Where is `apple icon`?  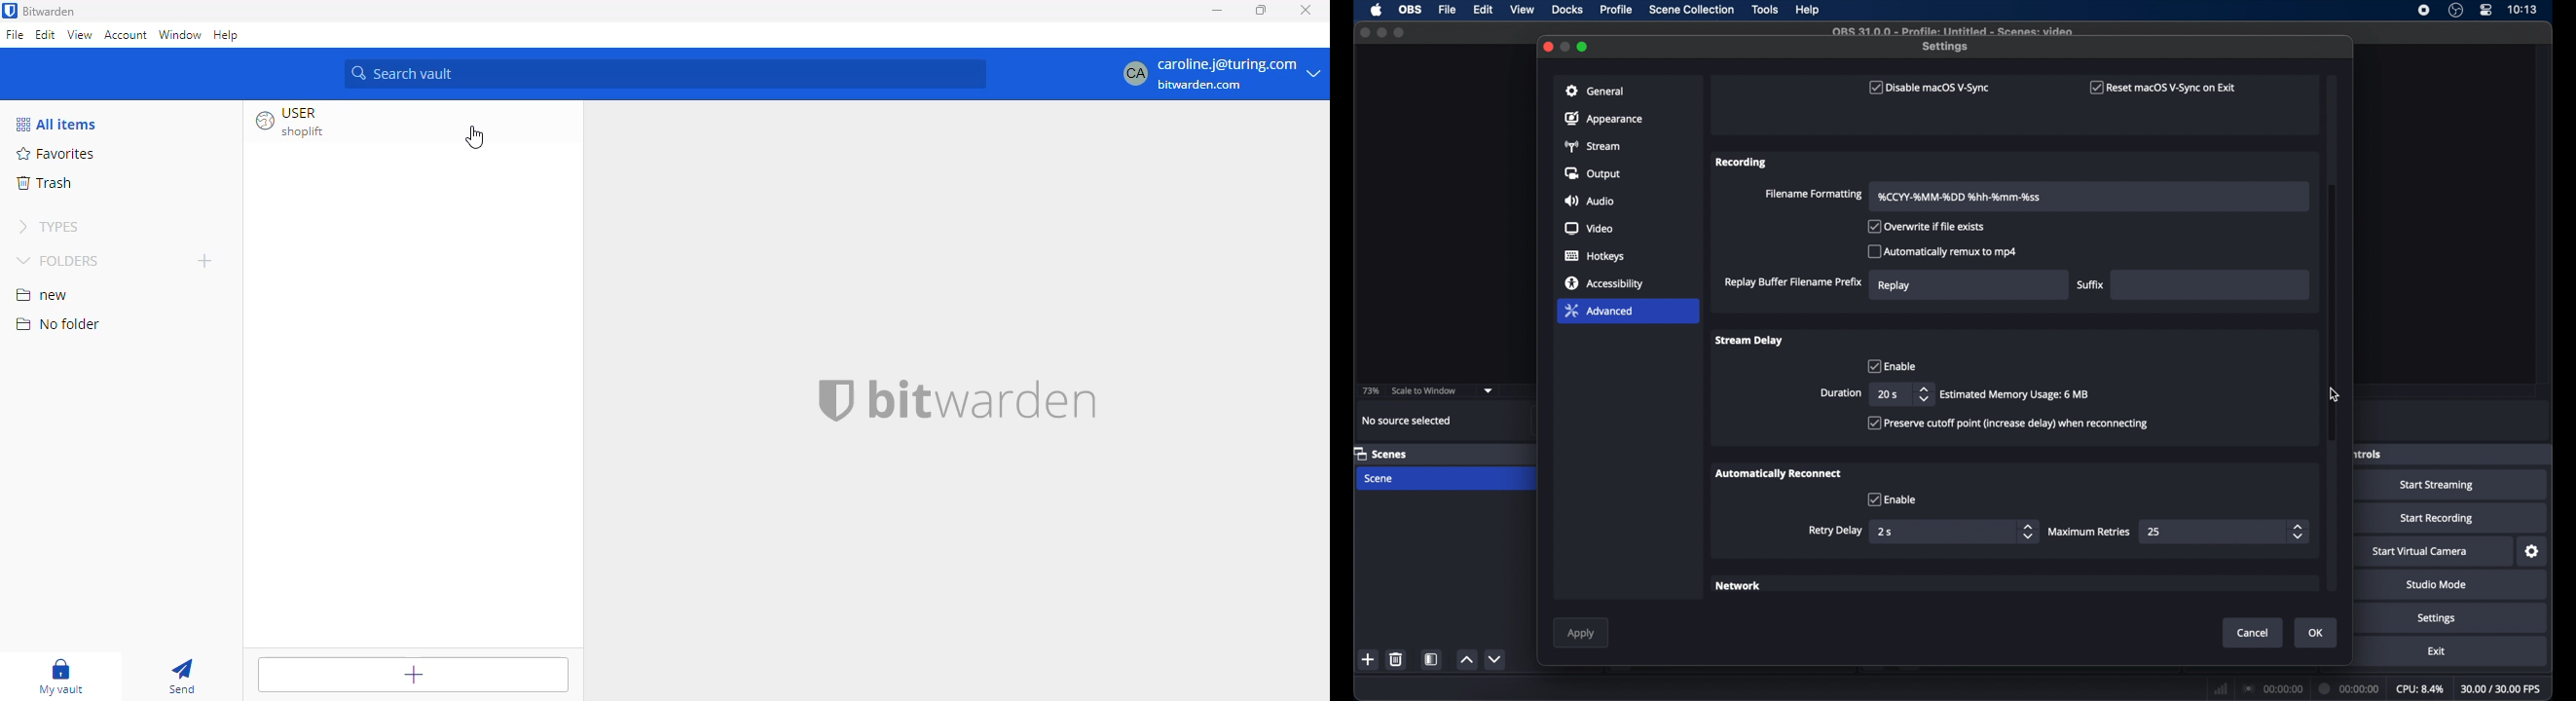
apple icon is located at coordinates (1377, 10).